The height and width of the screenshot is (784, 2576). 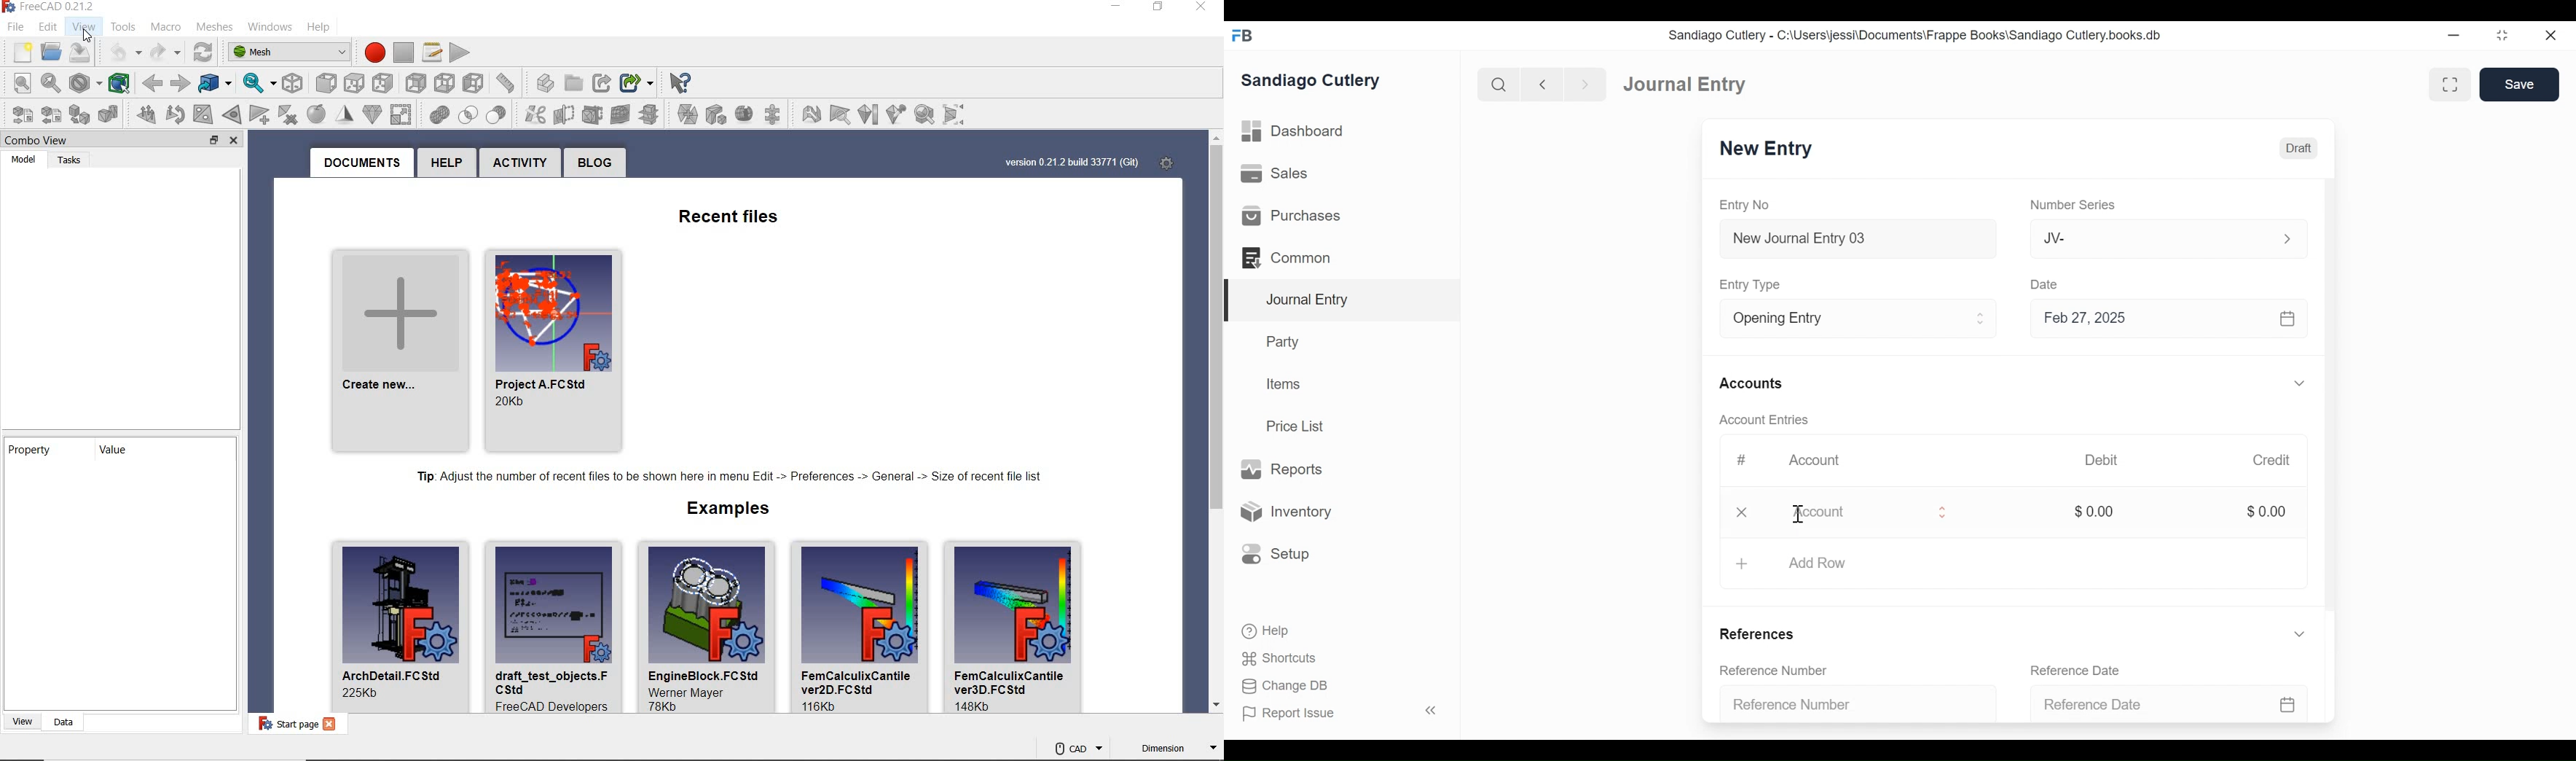 I want to click on Inventory, so click(x=1284, y=511).